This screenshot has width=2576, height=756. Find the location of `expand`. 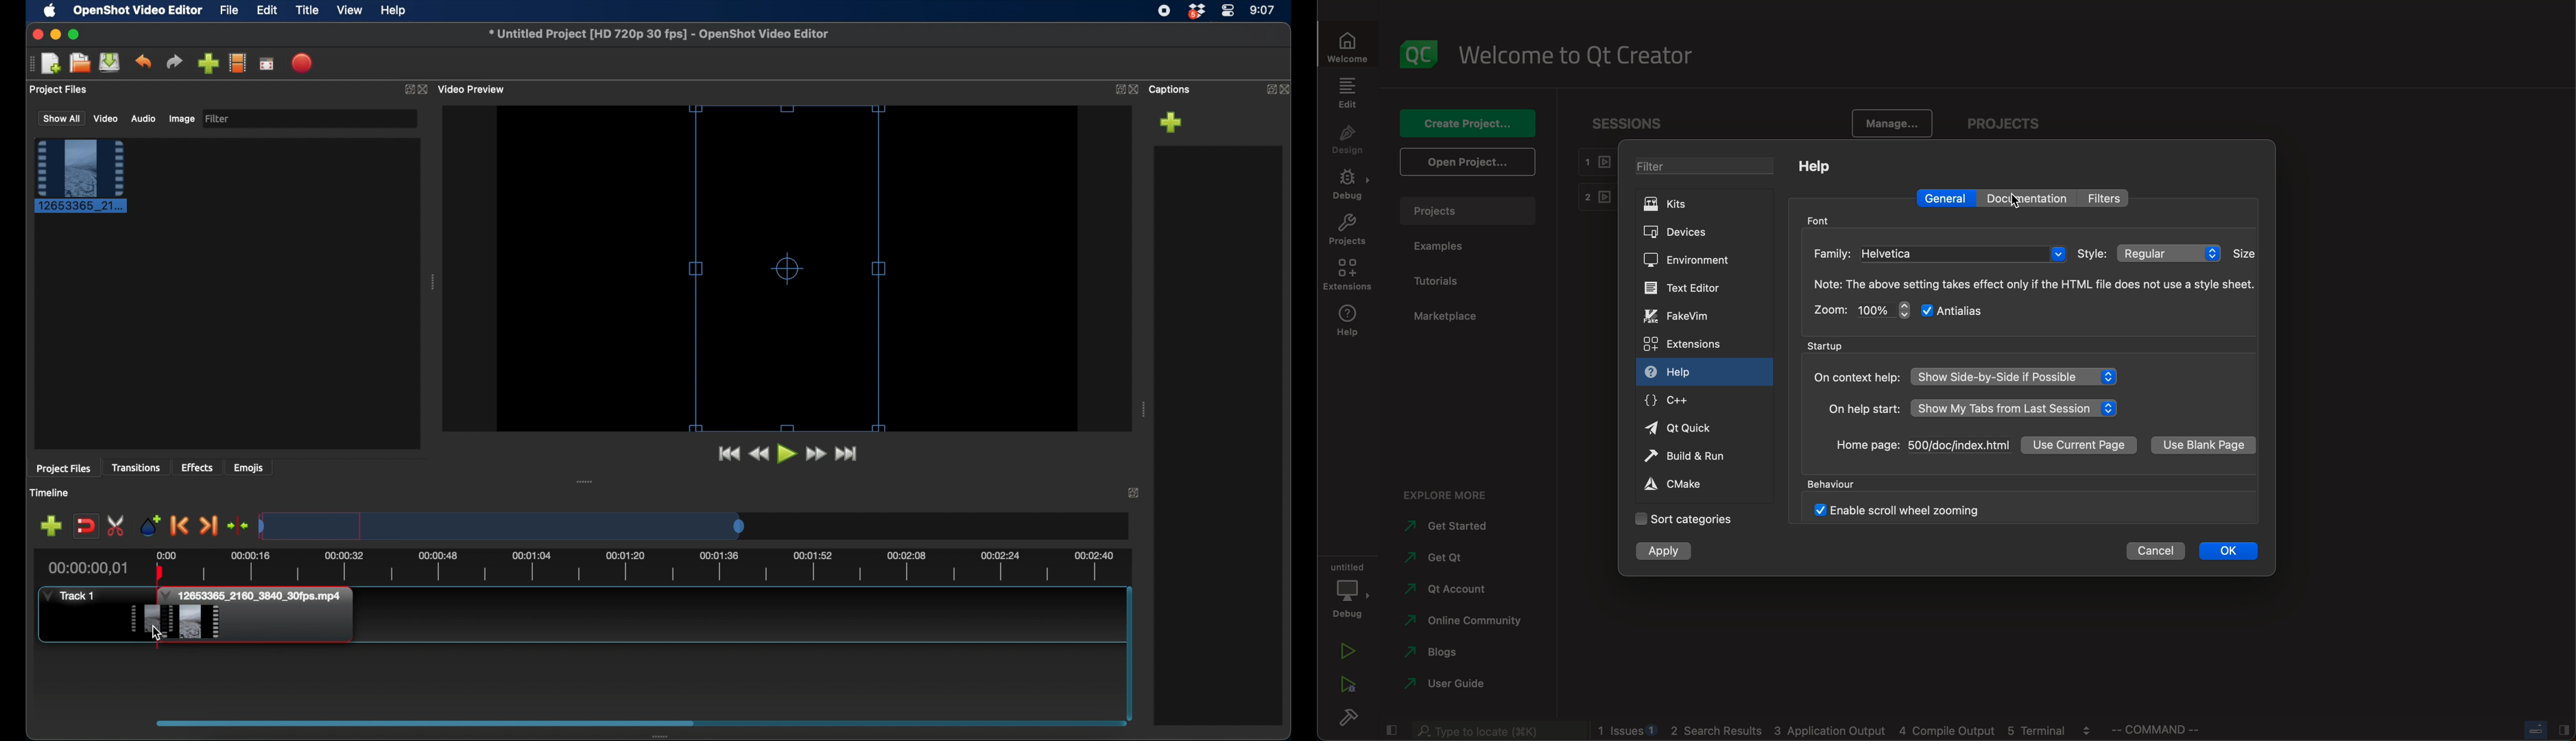

expand is located at coordinates (1134, 494).